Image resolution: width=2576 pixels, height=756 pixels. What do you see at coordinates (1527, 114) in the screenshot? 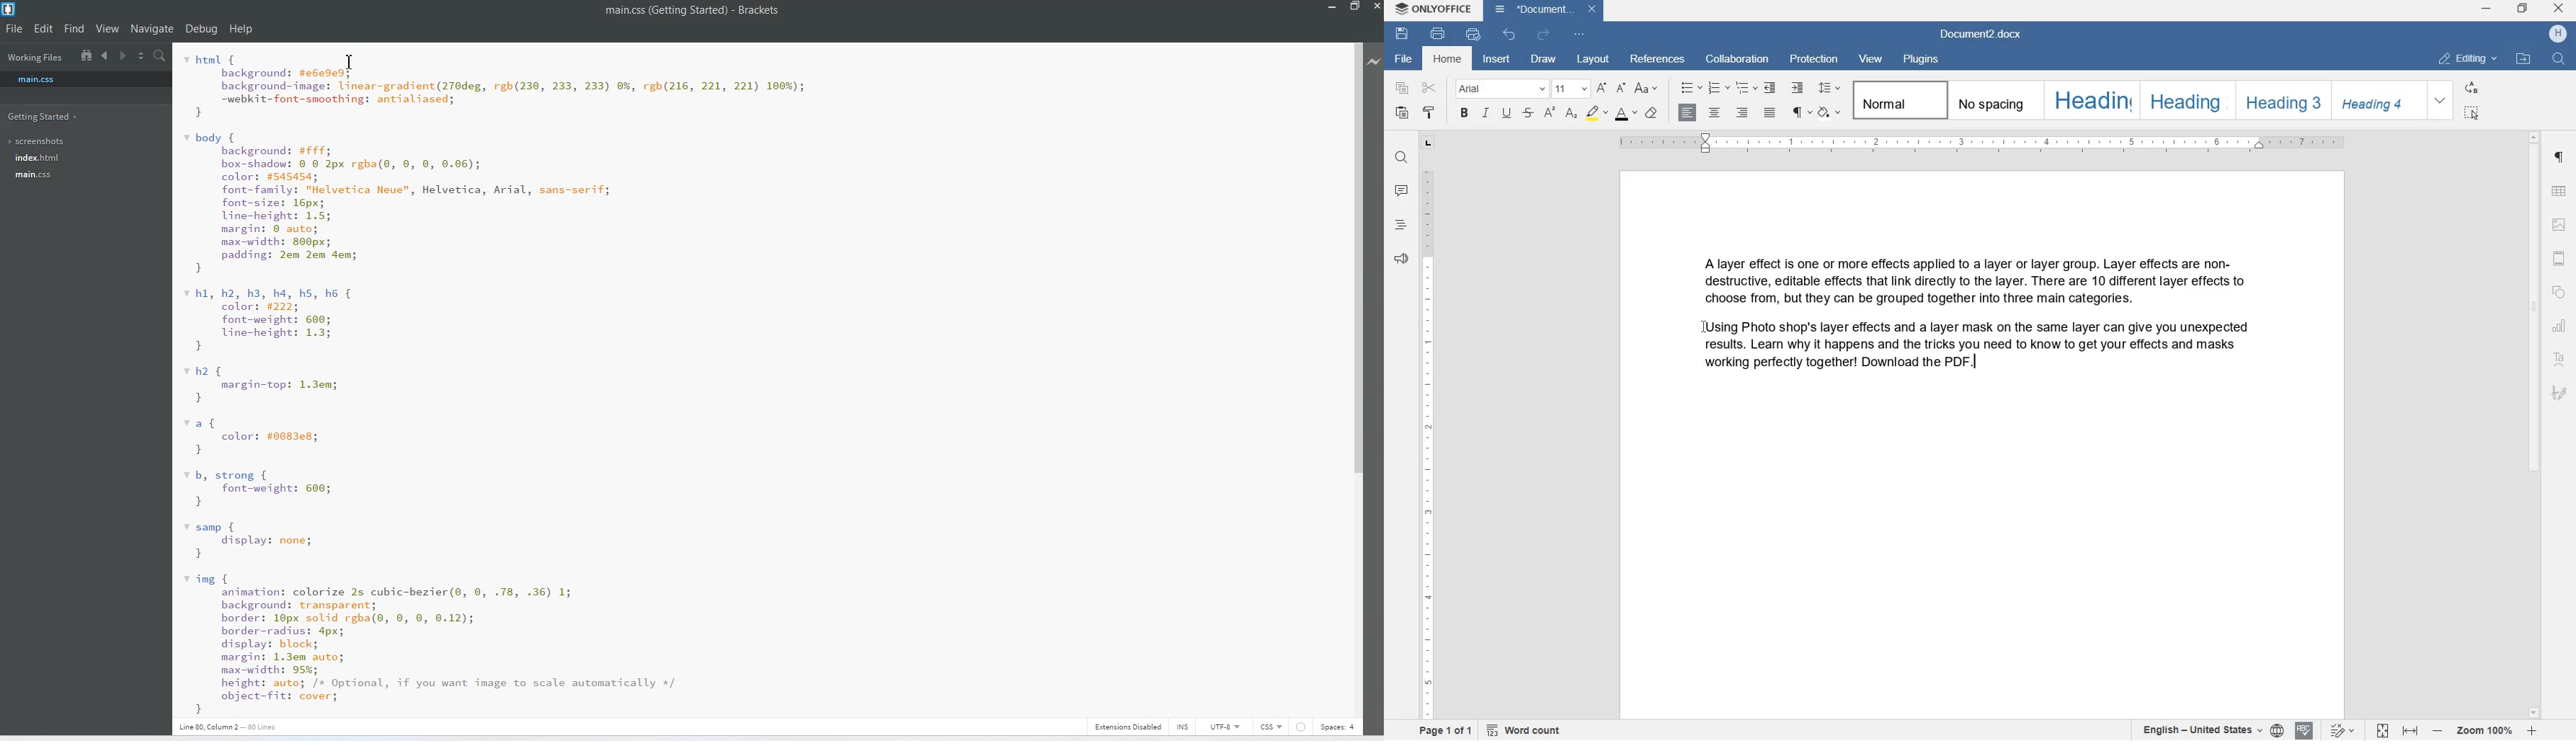
I see `STRIKETHROUGH` at bounding box center [1527, 114].